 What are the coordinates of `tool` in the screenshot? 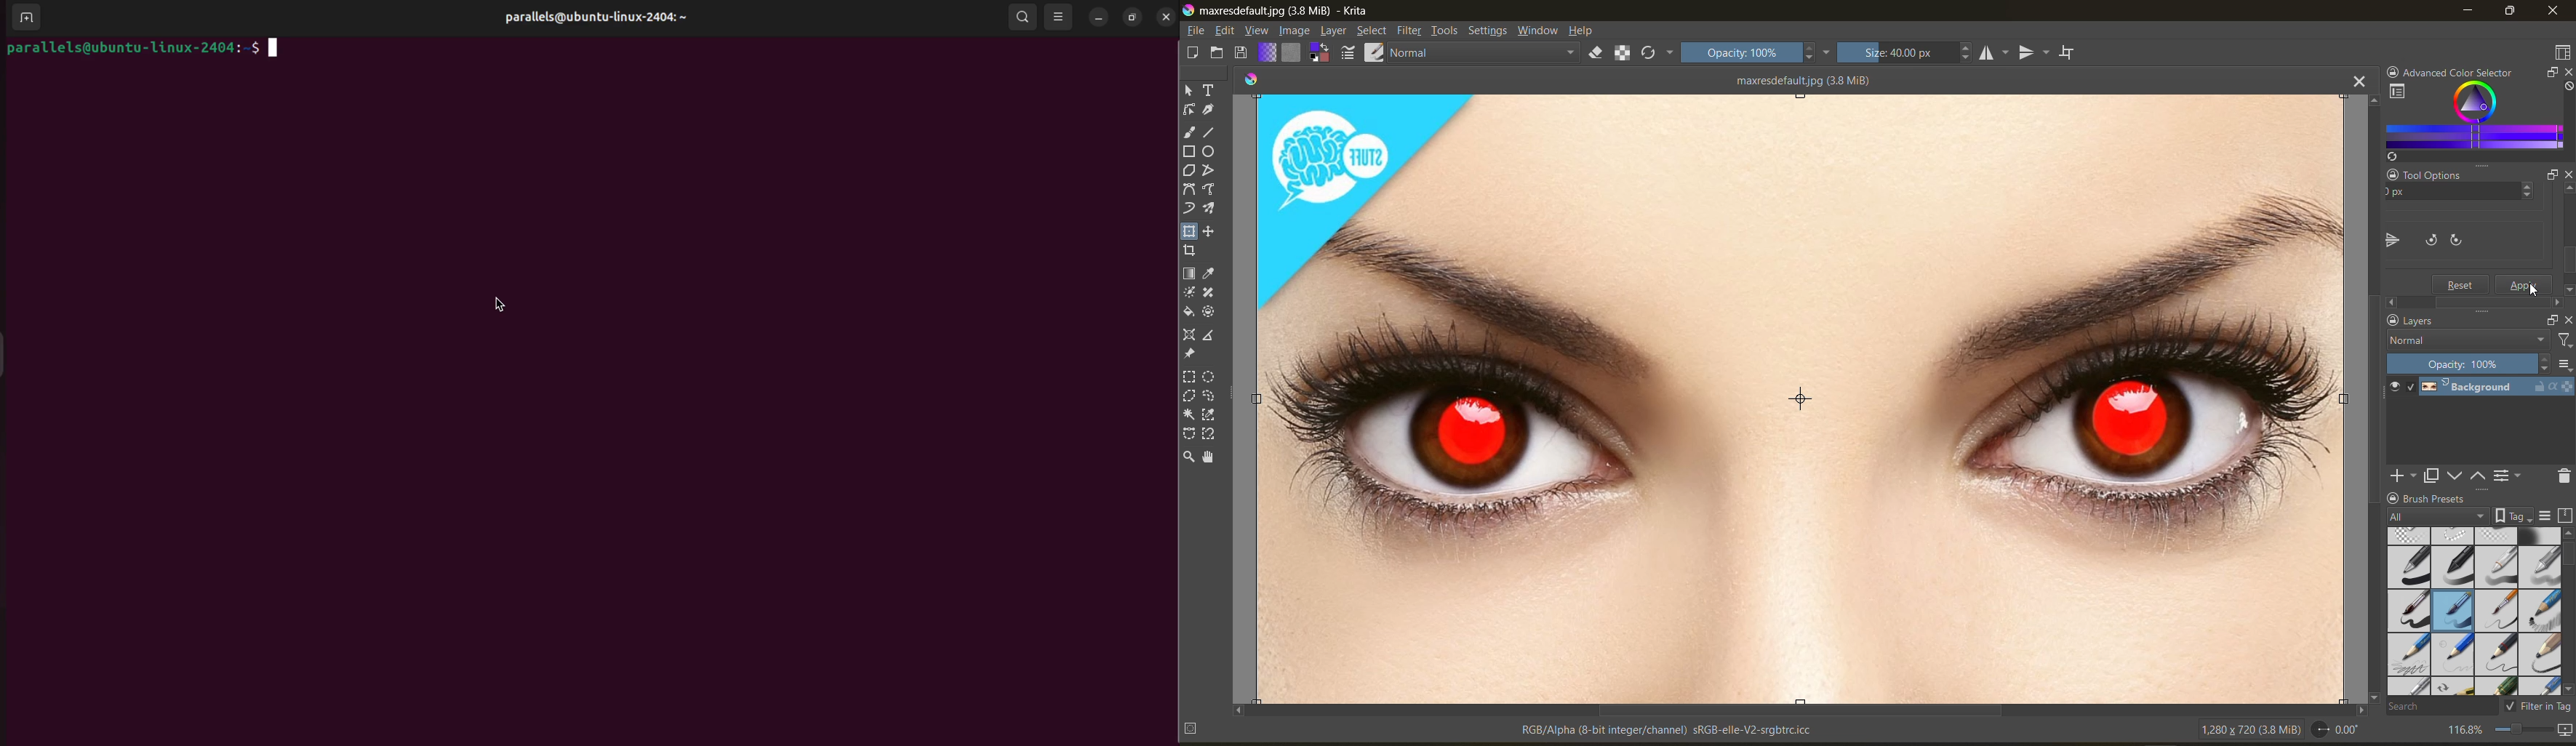 It's located at (1190, 230).